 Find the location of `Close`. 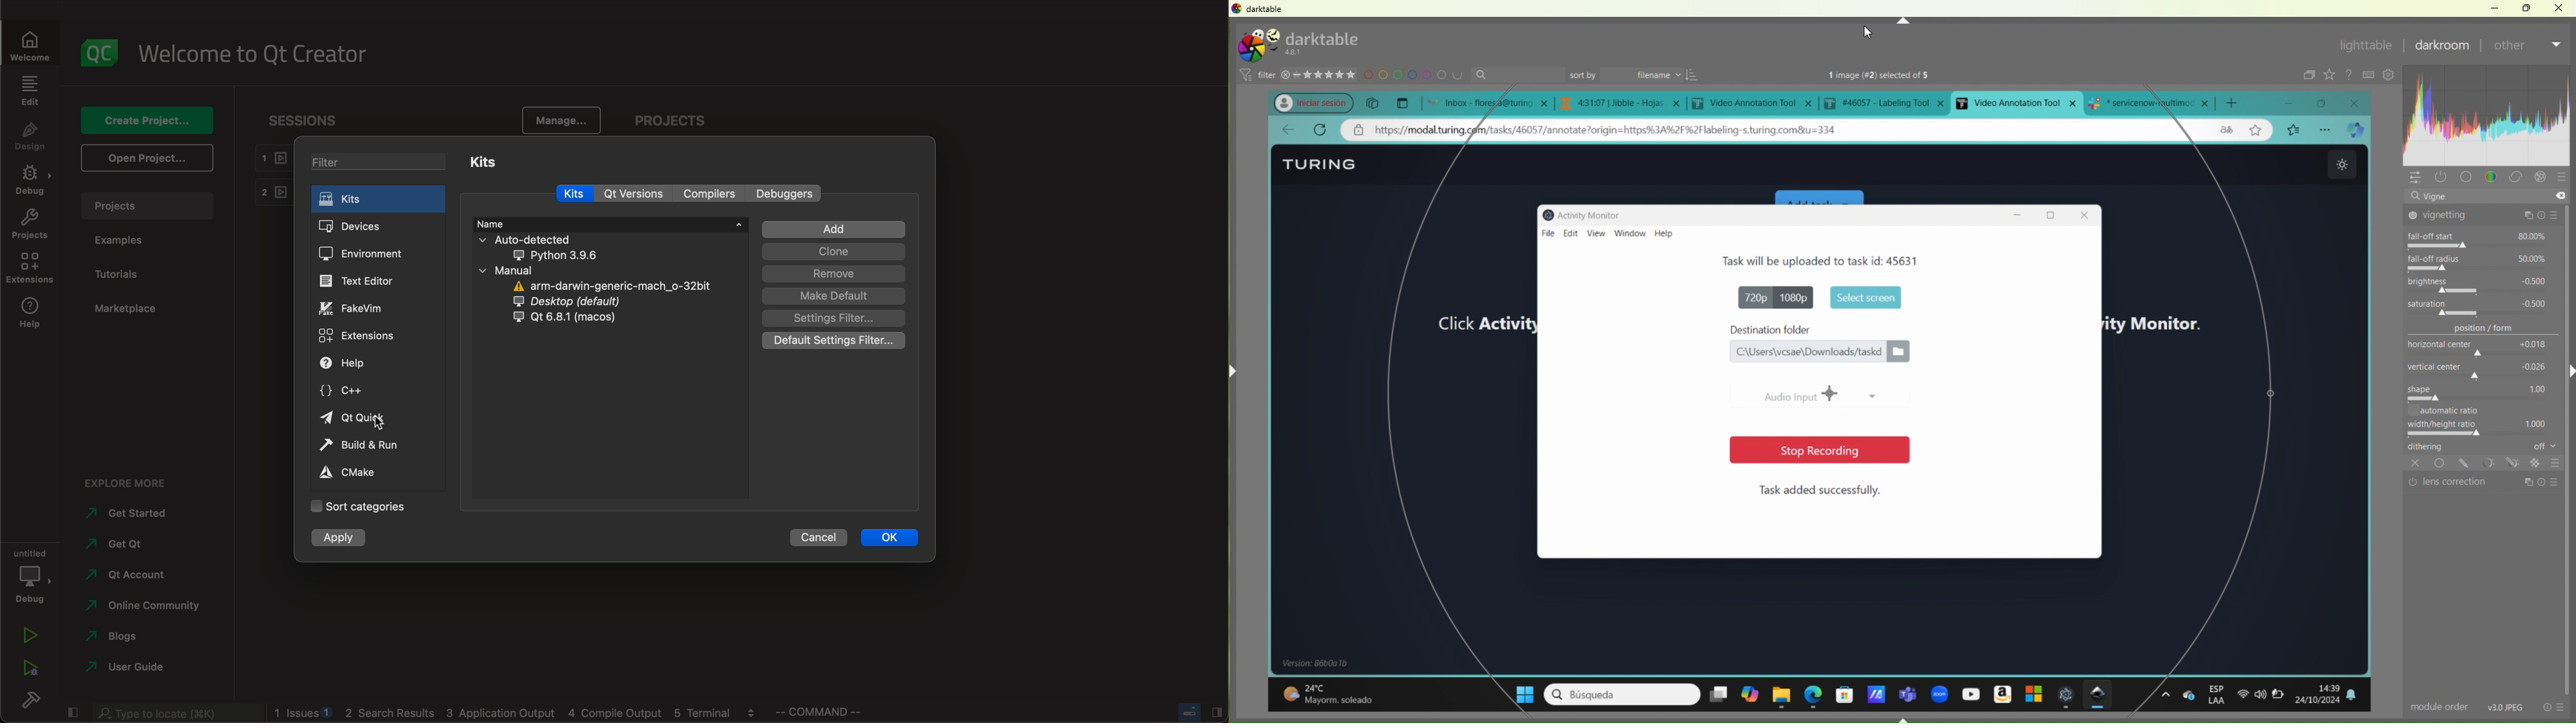

Close is located at coordinates (2558, 8).